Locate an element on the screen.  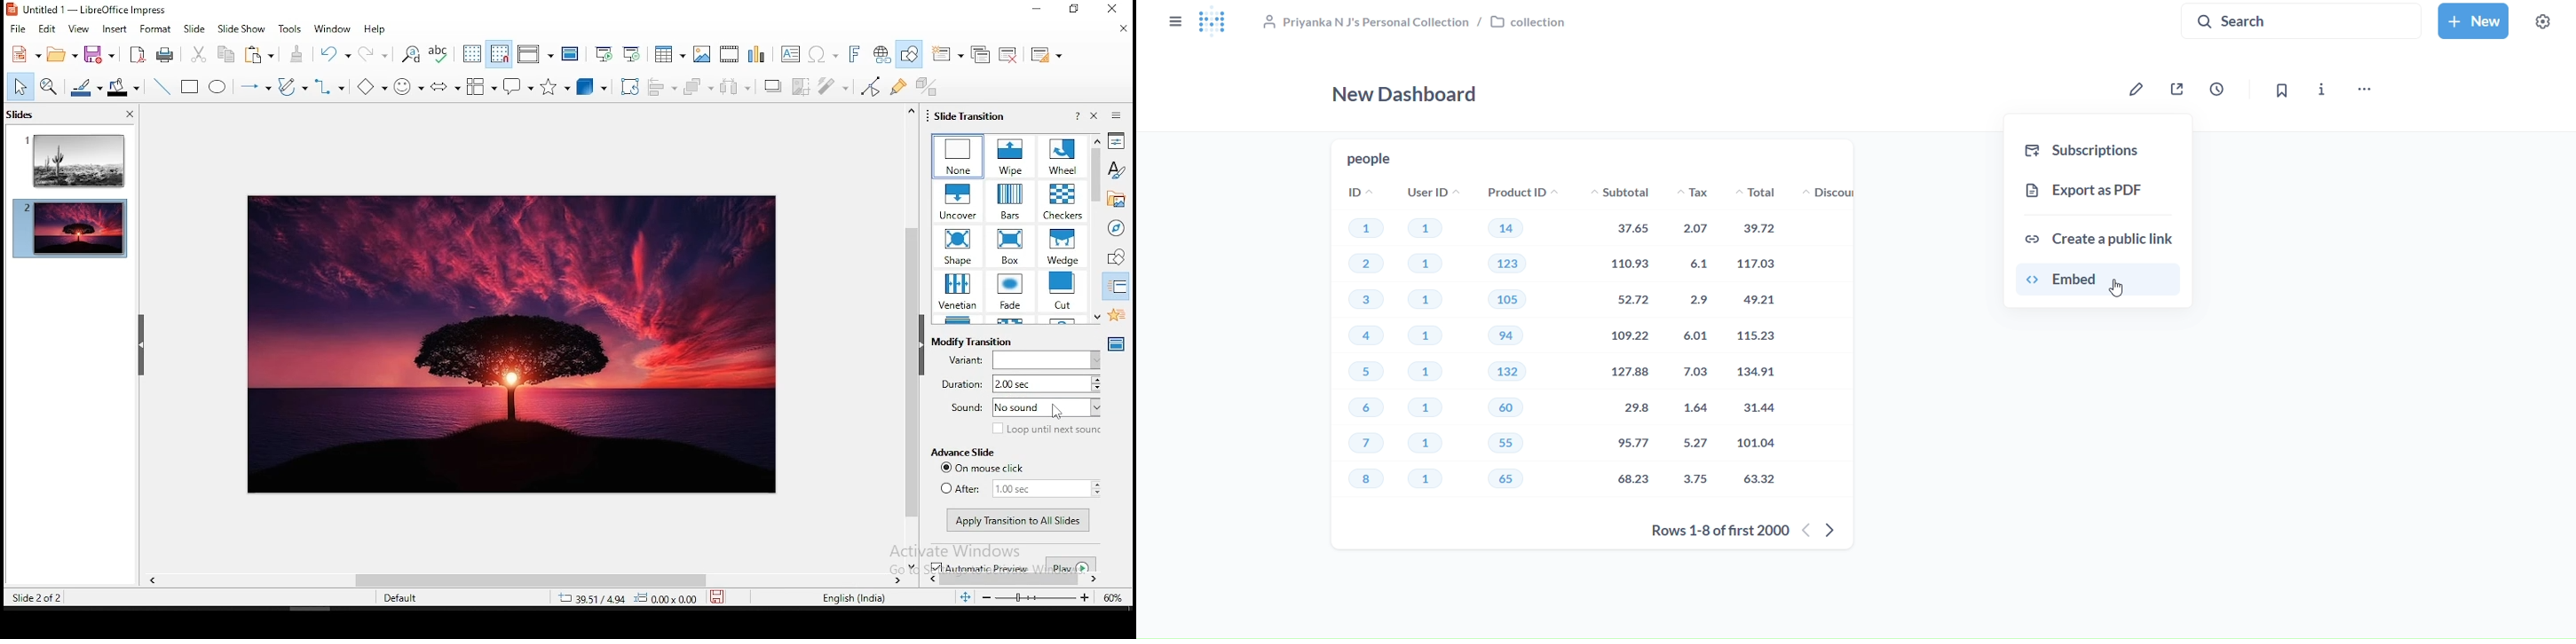
master slide is located at coordinates (571, 51).